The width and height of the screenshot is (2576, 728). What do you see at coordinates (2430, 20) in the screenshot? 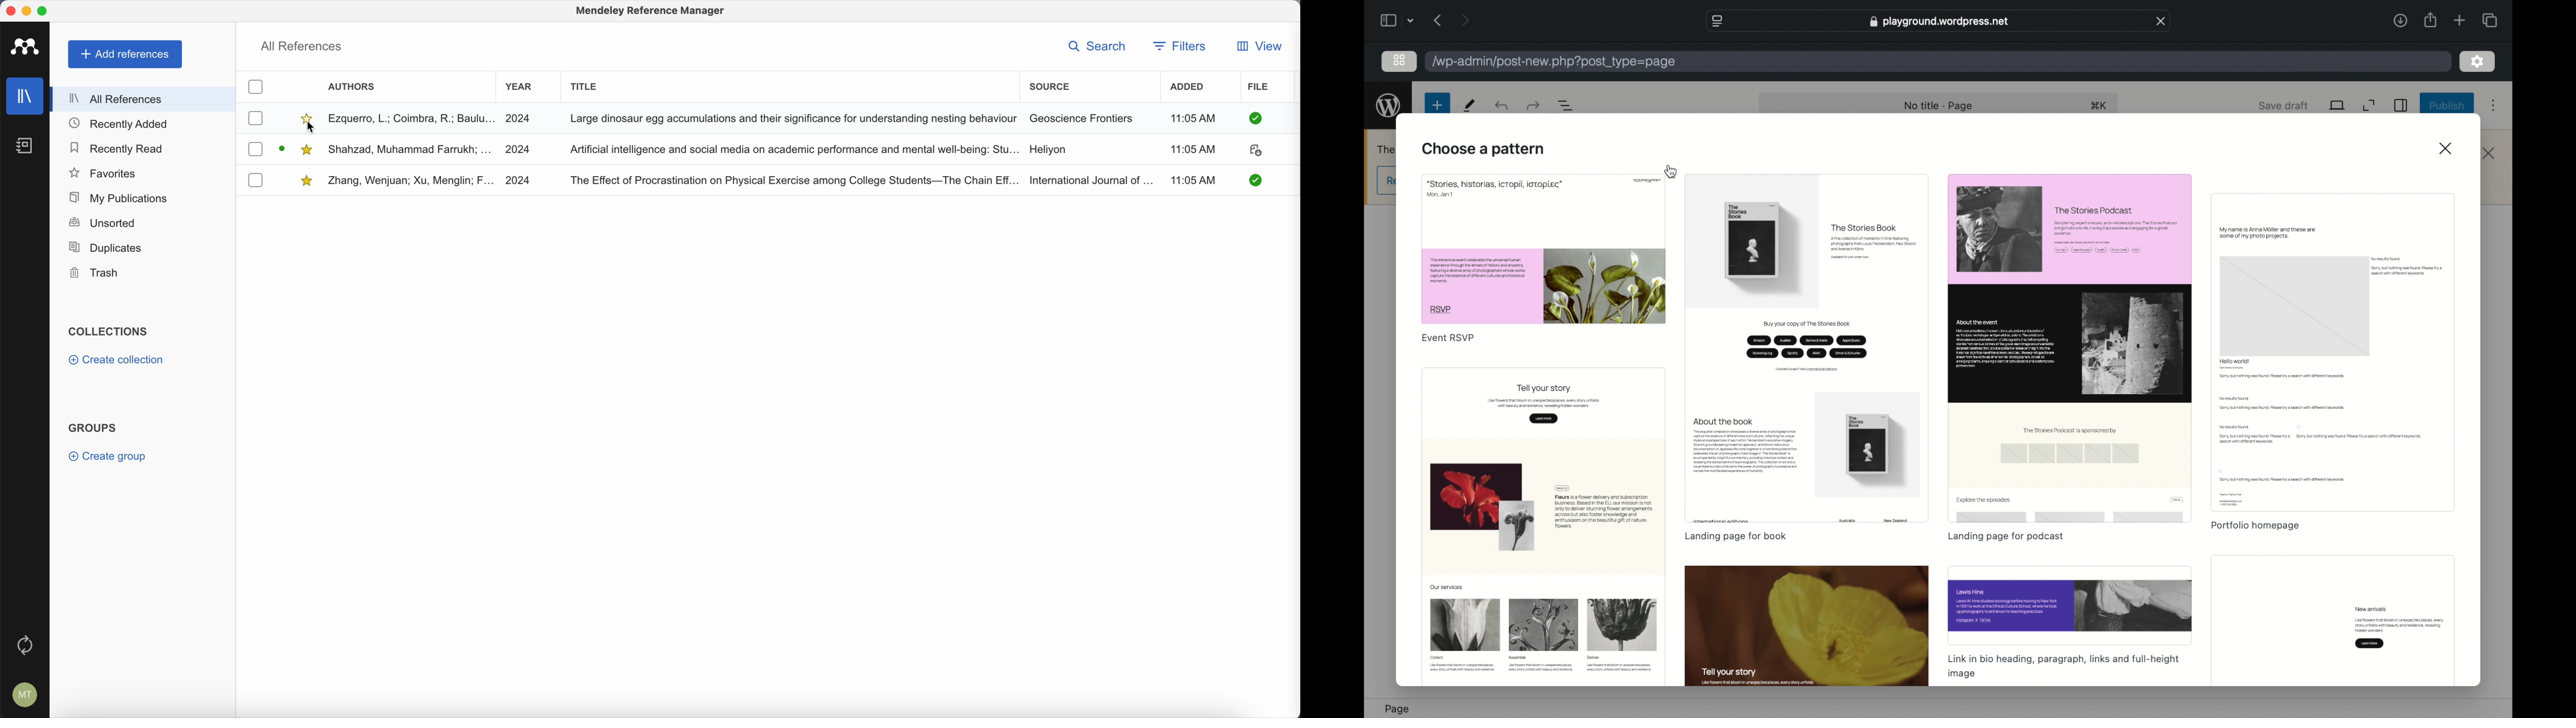
I see `share` at bounding box center [2430, 20].